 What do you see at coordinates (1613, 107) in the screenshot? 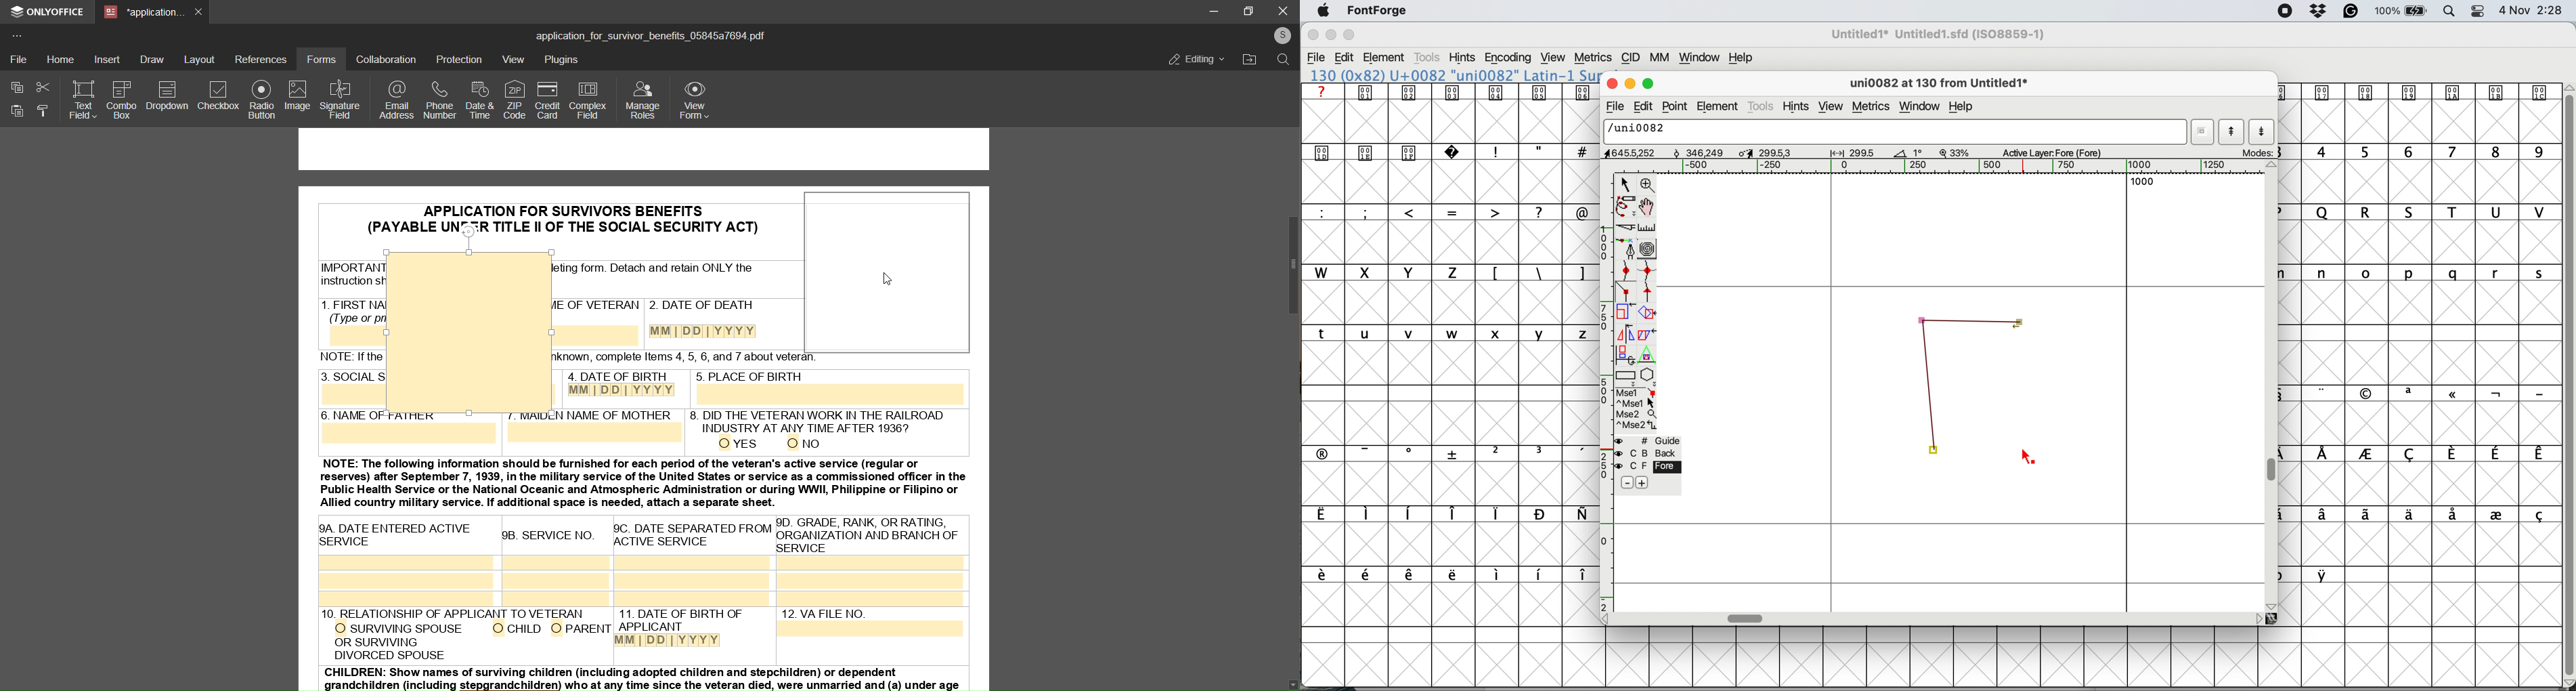
I see `file` at bounding box center [1613, 107].